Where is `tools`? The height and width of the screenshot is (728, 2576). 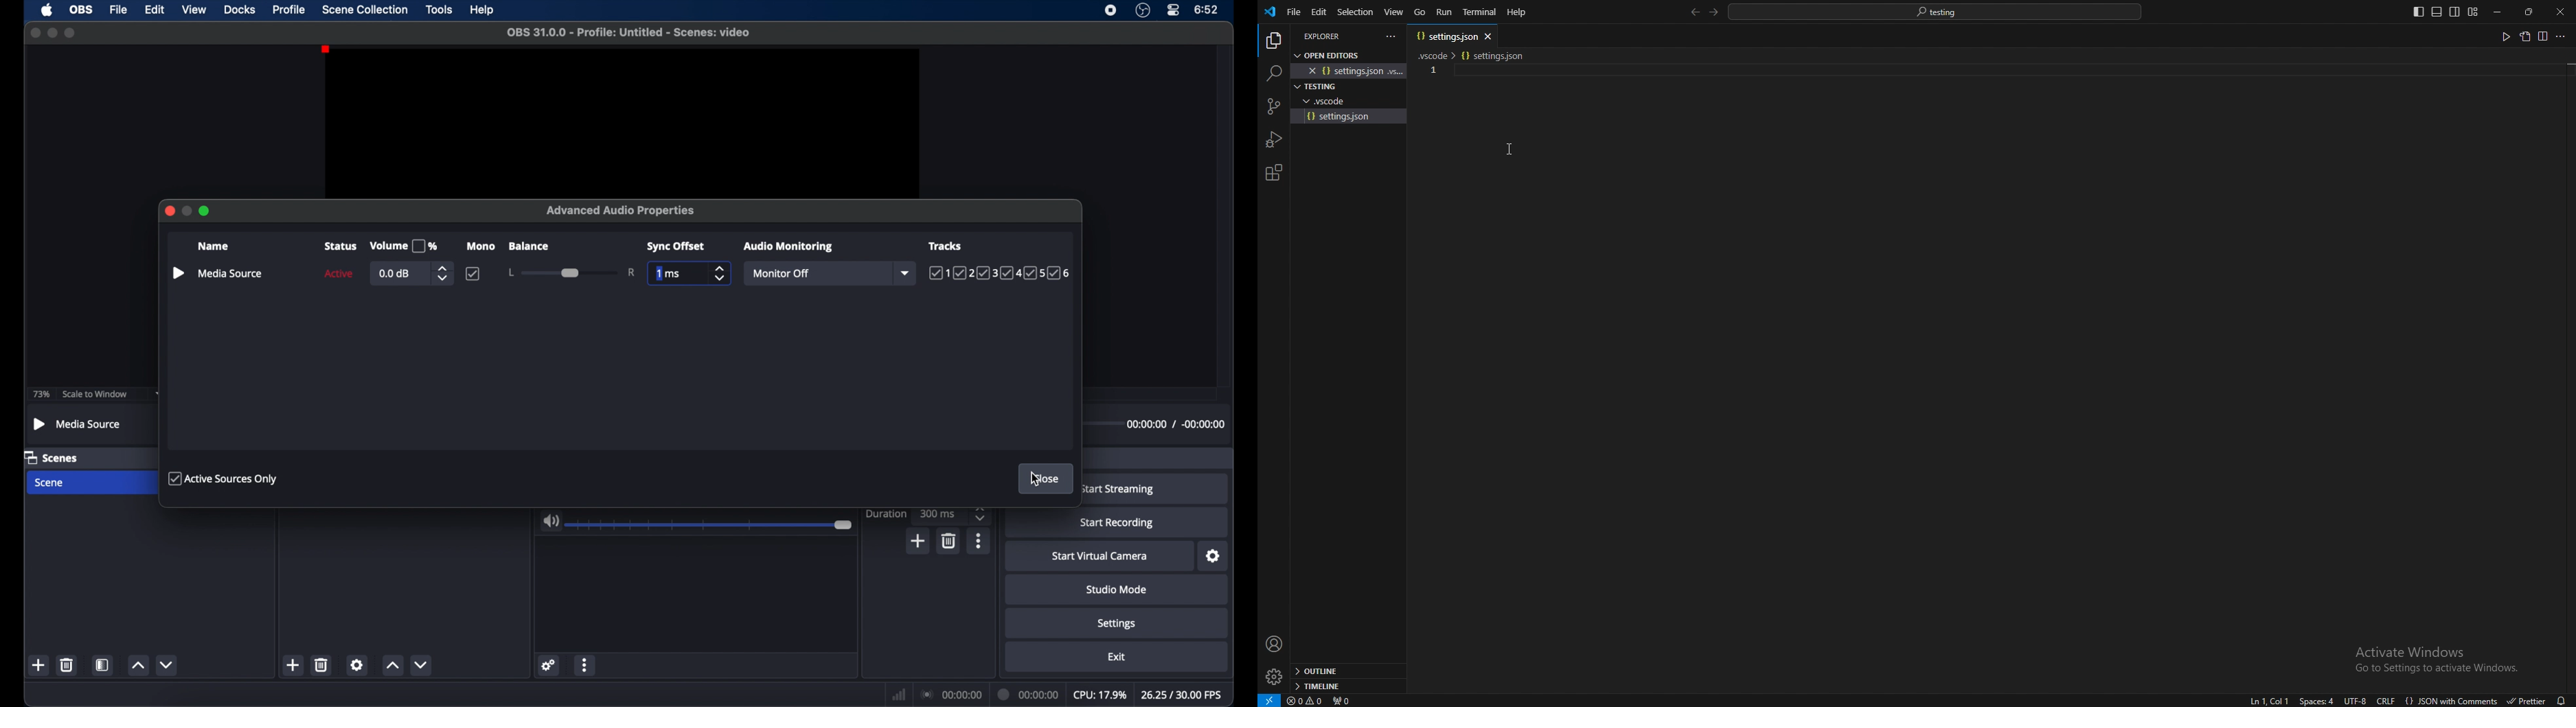
tools is located at coordinates (440, 9).